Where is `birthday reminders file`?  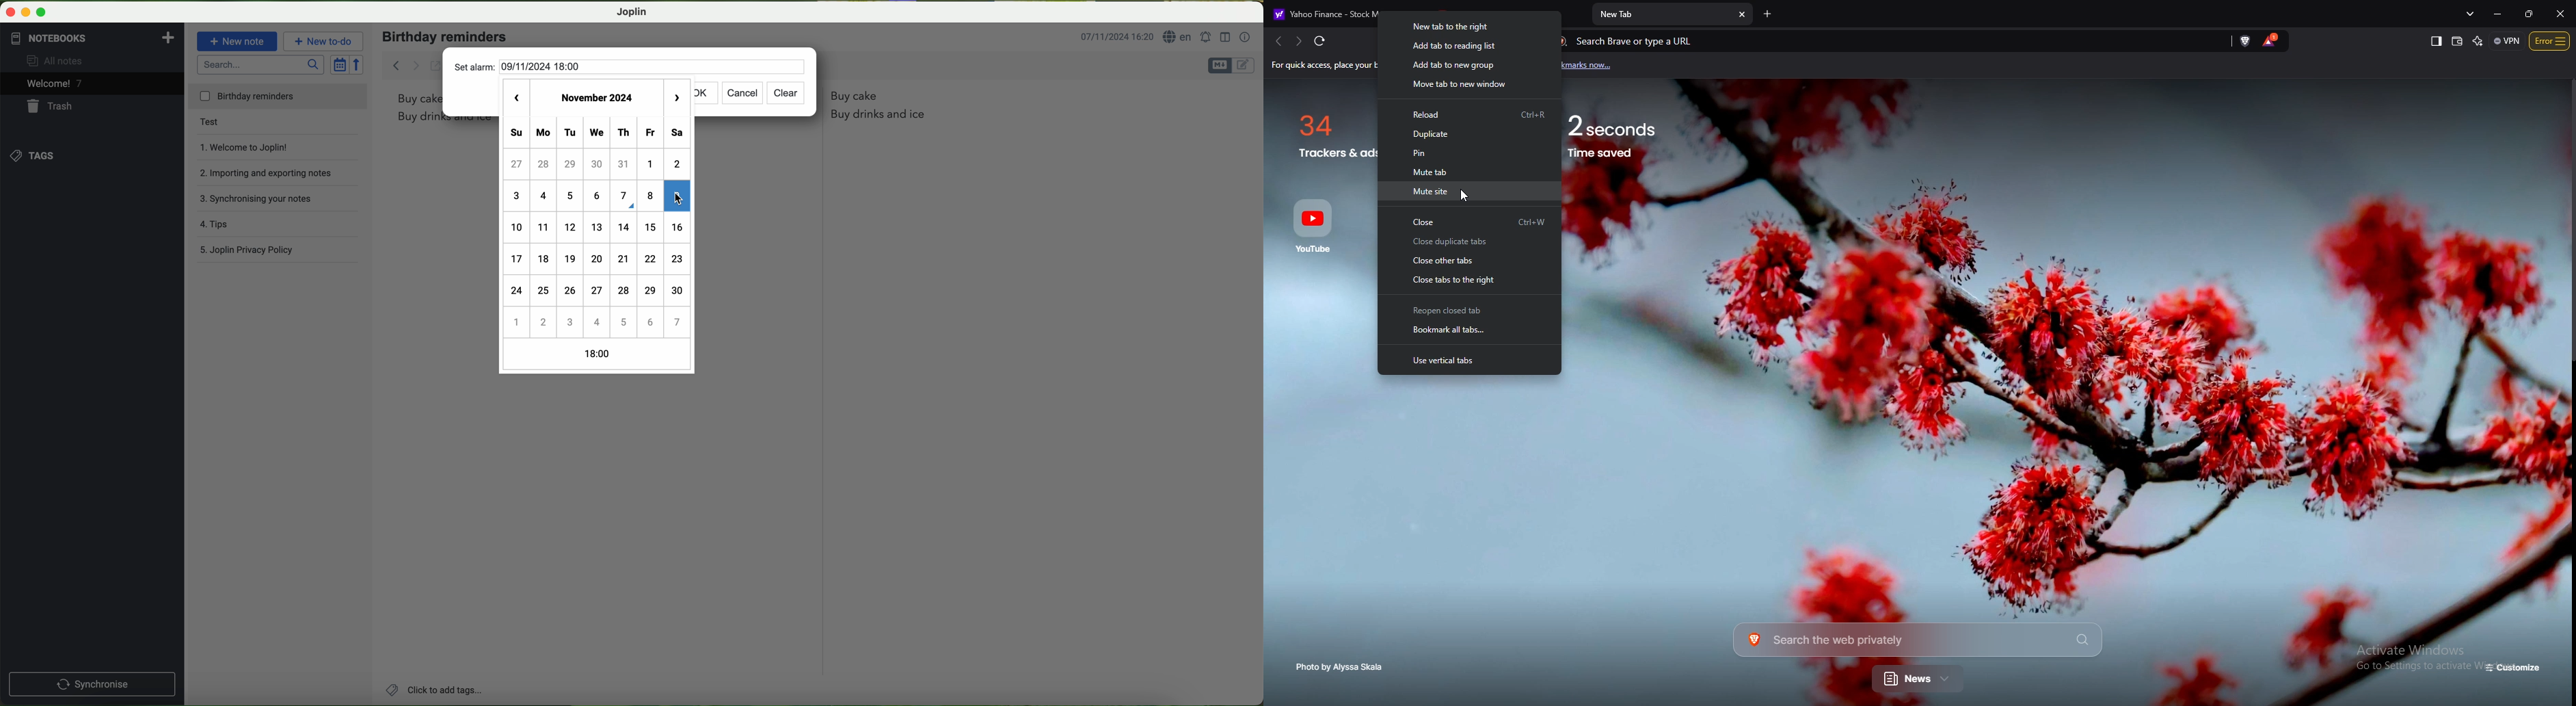
birthday reminders file is located at coordinates (279, 98).